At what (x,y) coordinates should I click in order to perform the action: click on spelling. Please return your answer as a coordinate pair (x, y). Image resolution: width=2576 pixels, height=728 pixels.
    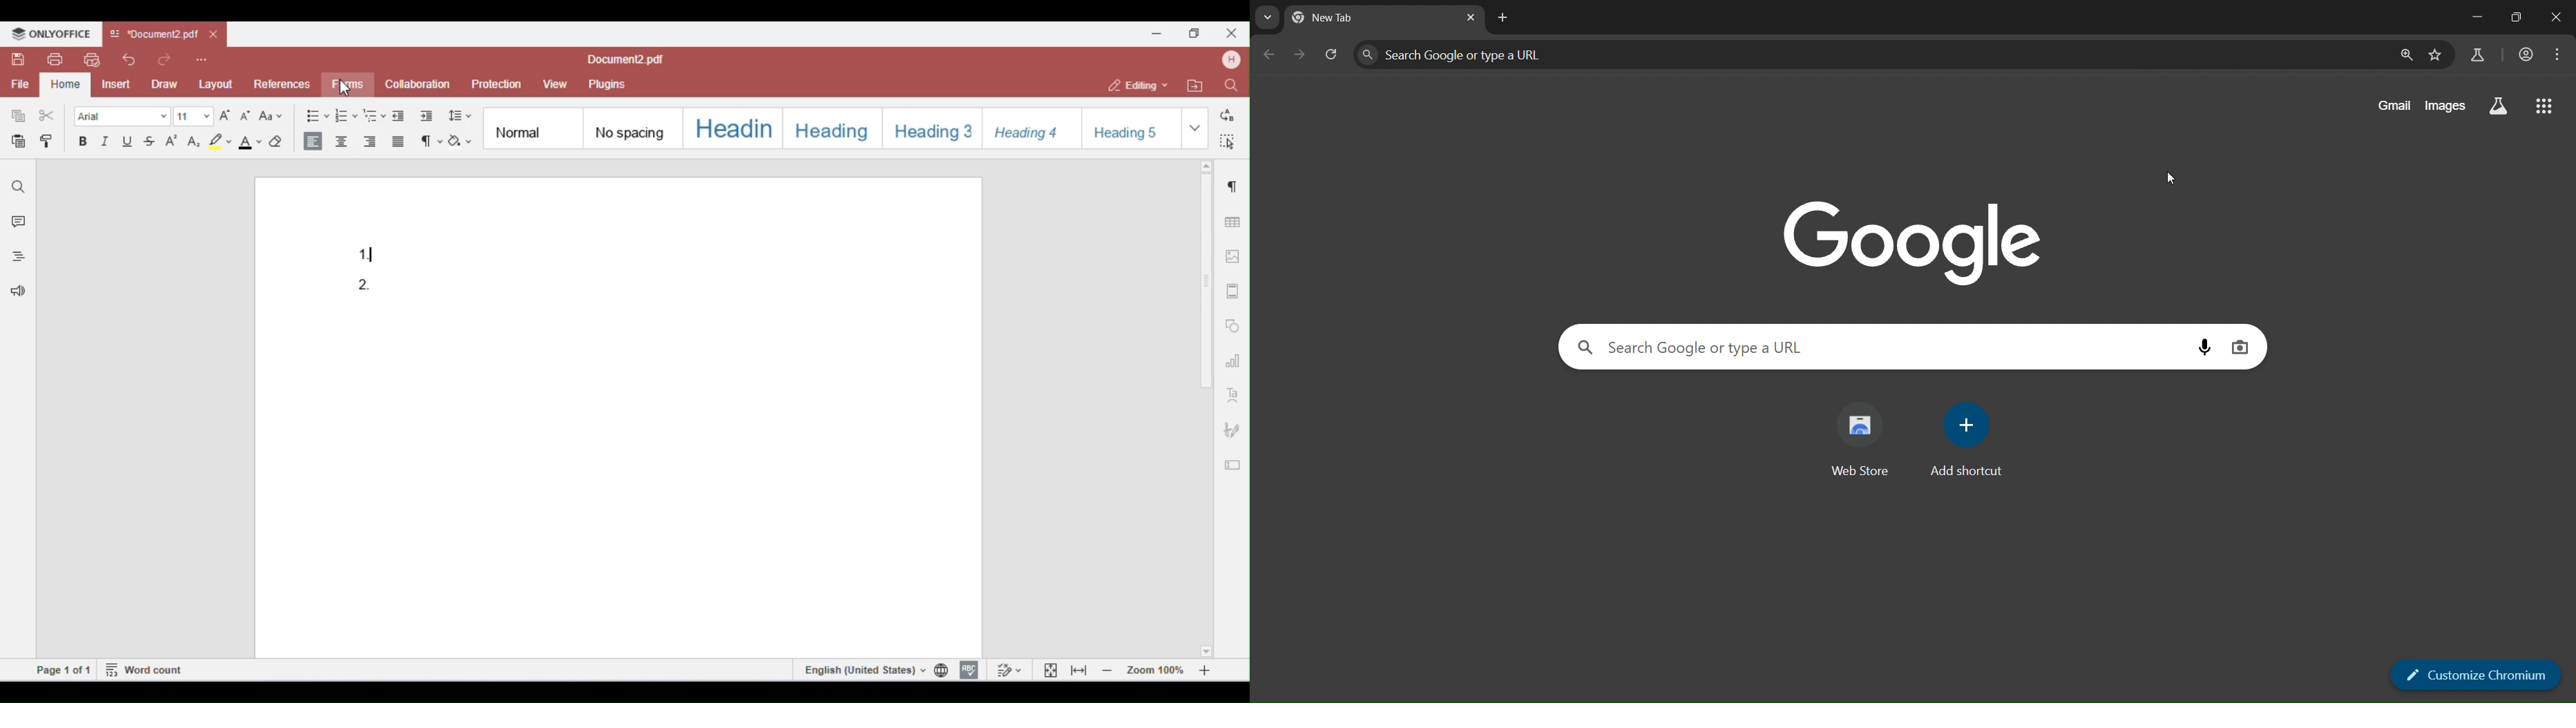
    Looking at the image, I should click on (970, 669).